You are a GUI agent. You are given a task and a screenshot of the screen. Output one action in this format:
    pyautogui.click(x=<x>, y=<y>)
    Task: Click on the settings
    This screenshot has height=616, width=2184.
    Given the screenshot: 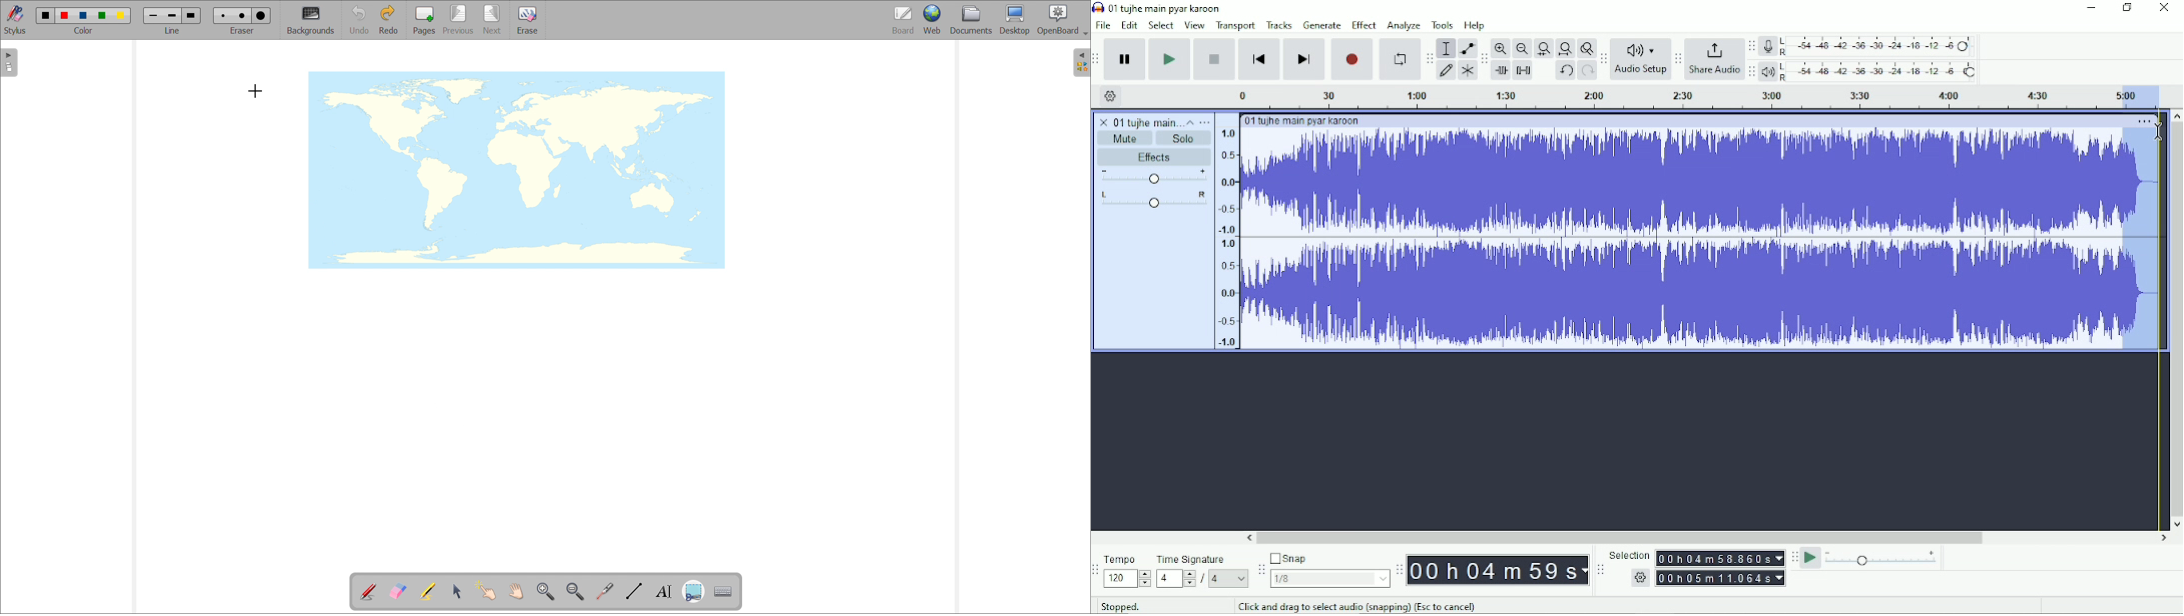 What is the action you would take?
    pyautogui.click(x=1640, y=577)
    